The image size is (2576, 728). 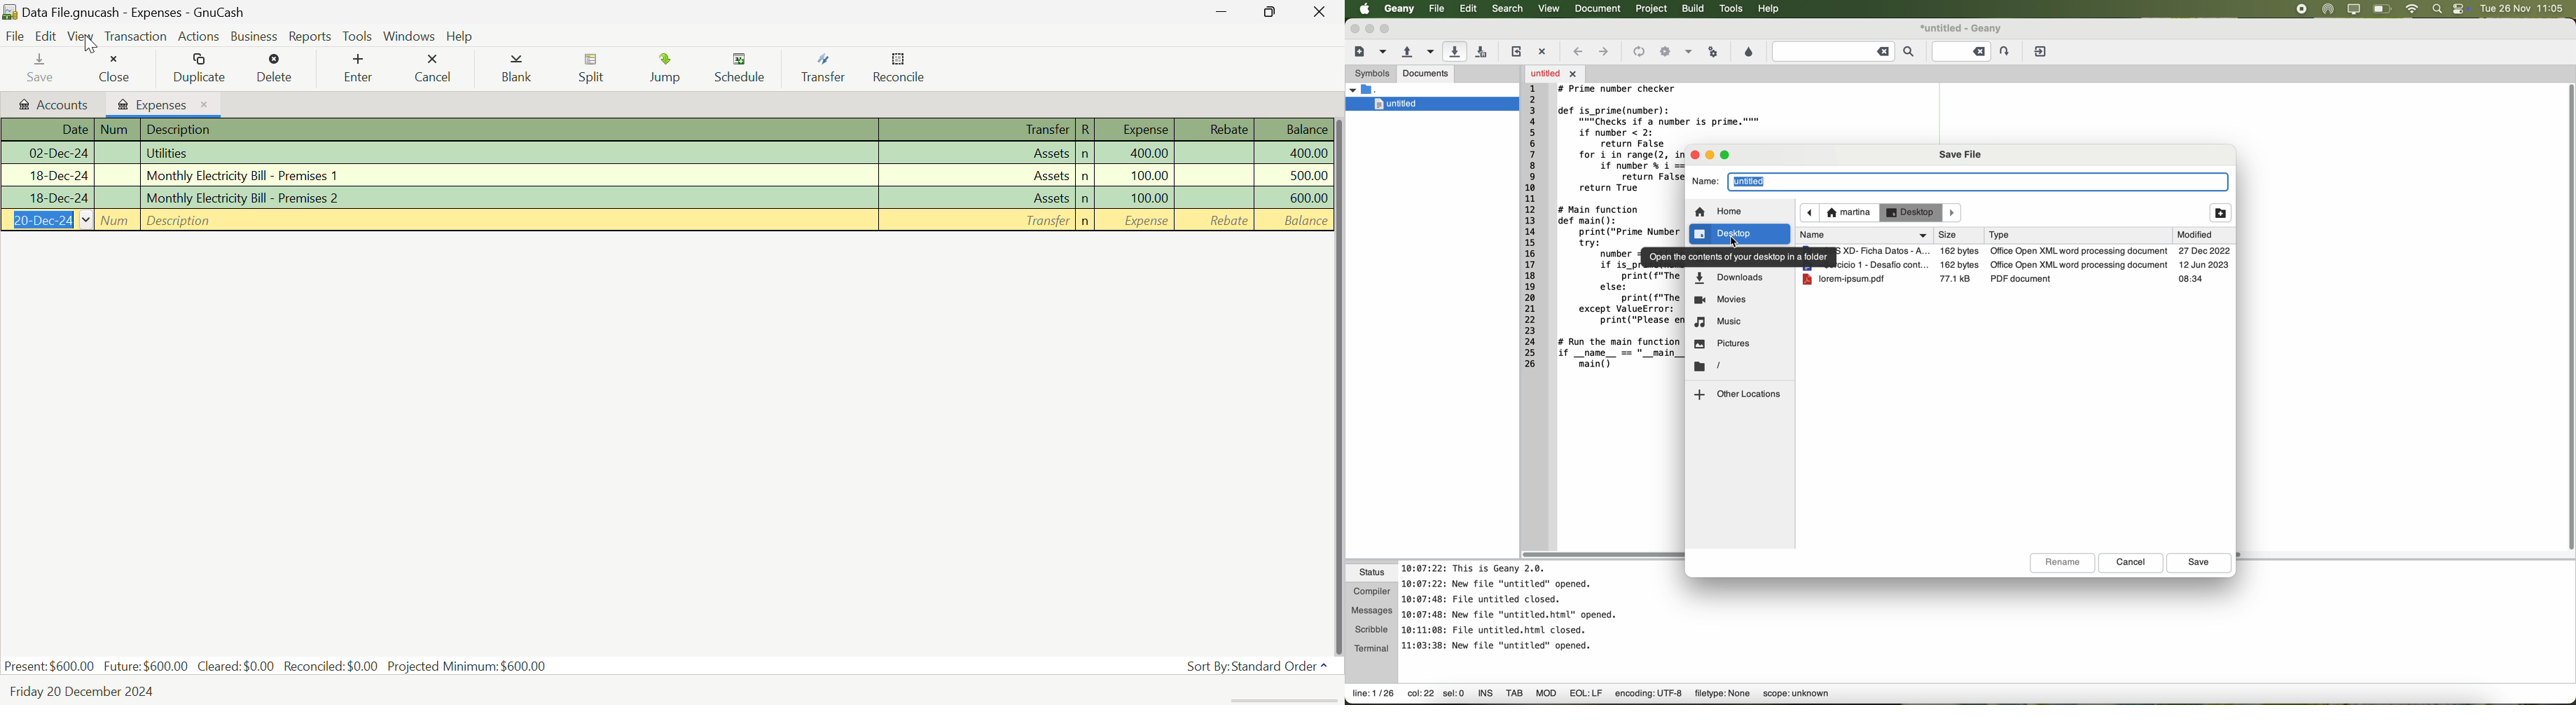 I want to click on save all open files, so click(x=1483, y=51).